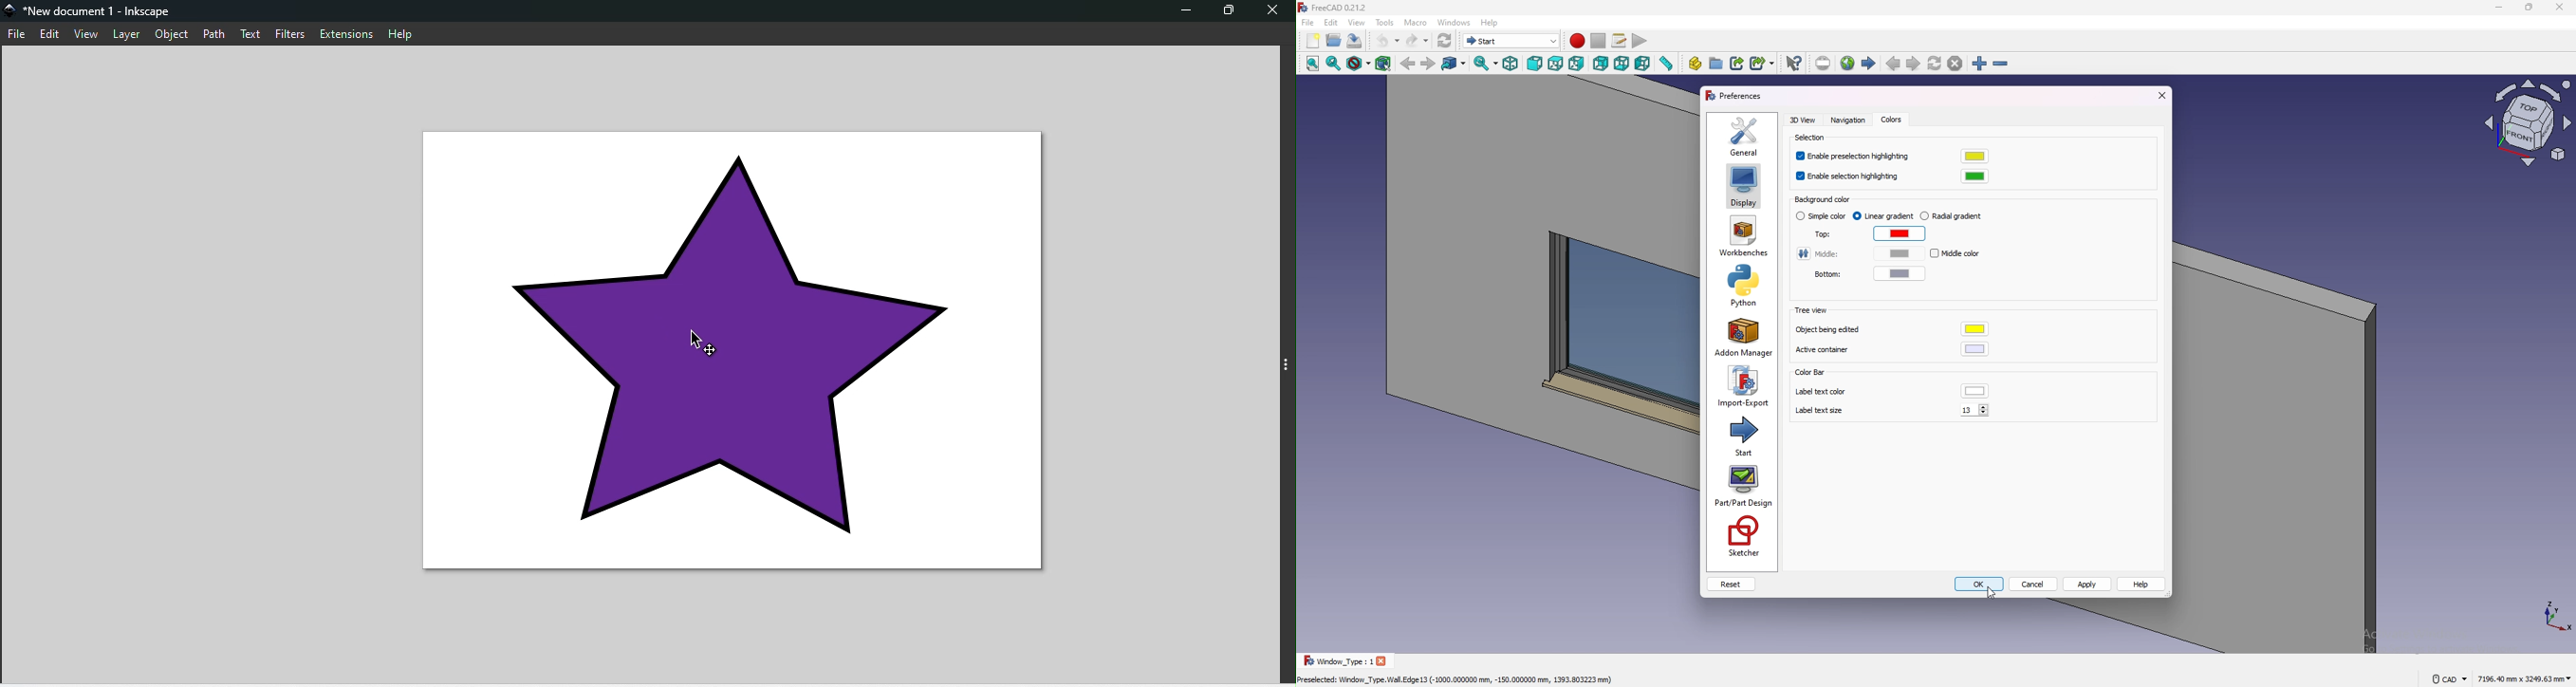 This screenshot has width=2576, height=700. I want to click on edit, so click(1331, 21).